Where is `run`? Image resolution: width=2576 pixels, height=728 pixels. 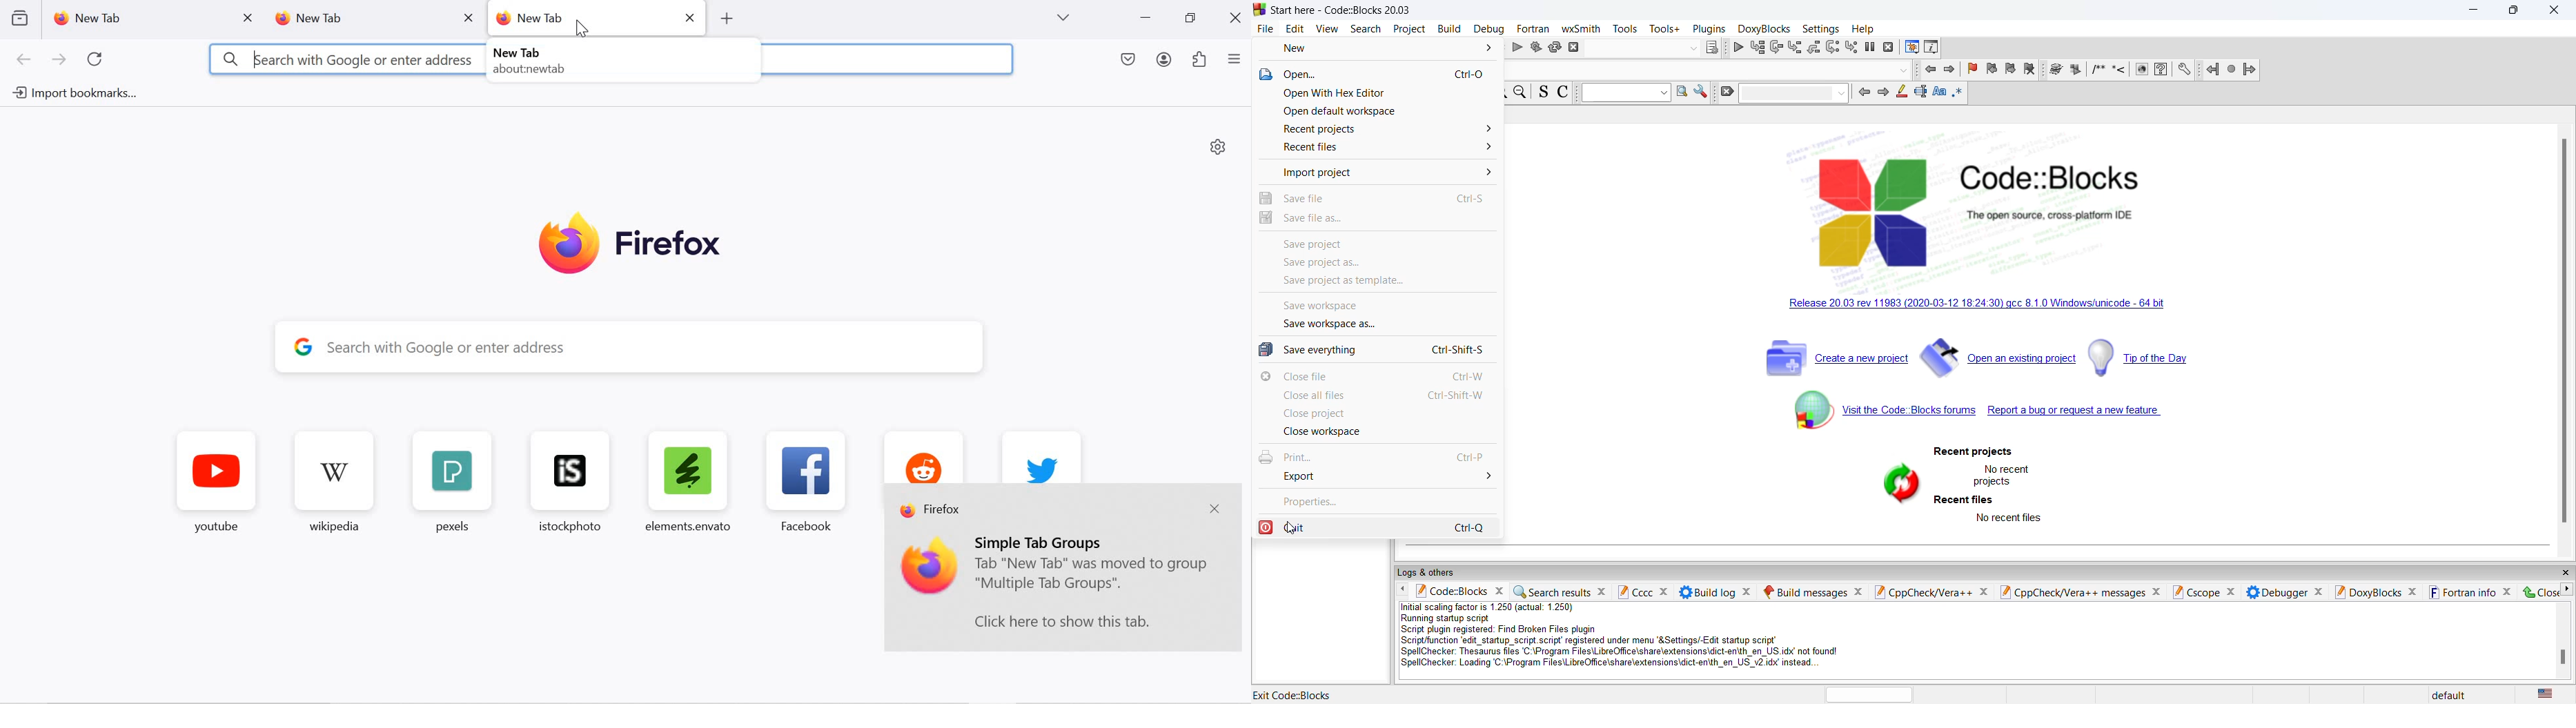 run is located at coordinates (1520, 48).